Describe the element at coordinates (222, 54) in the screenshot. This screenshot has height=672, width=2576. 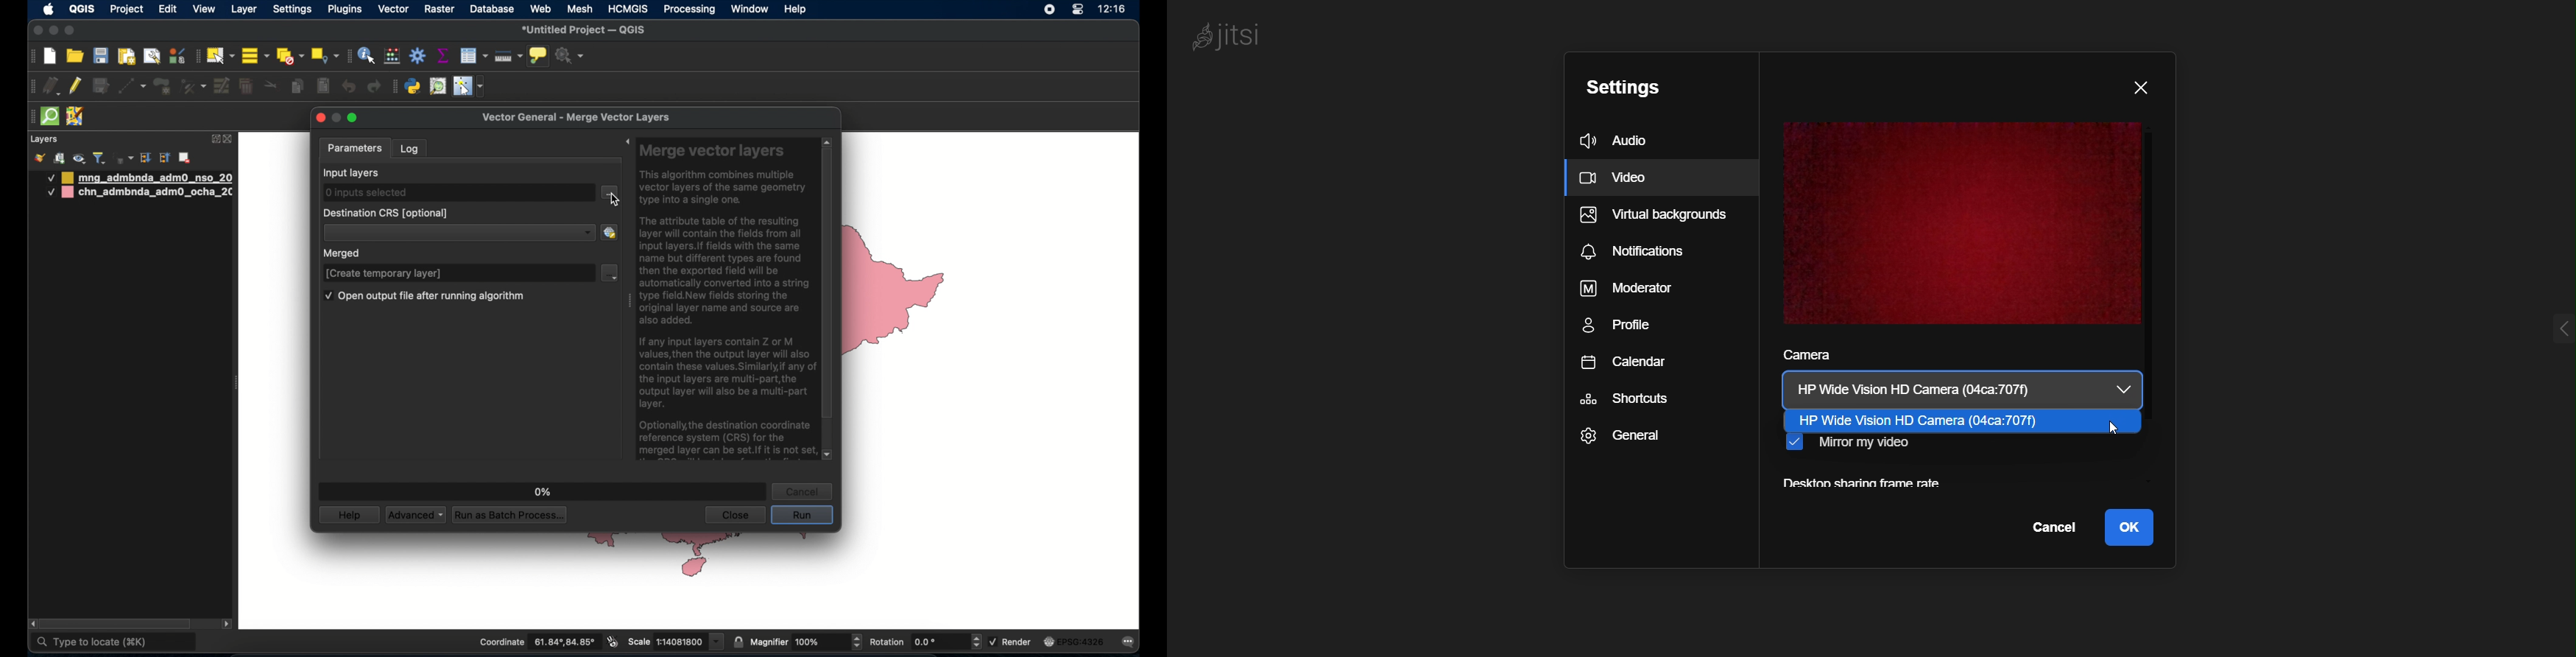
I see `select by area or single click` at that location.